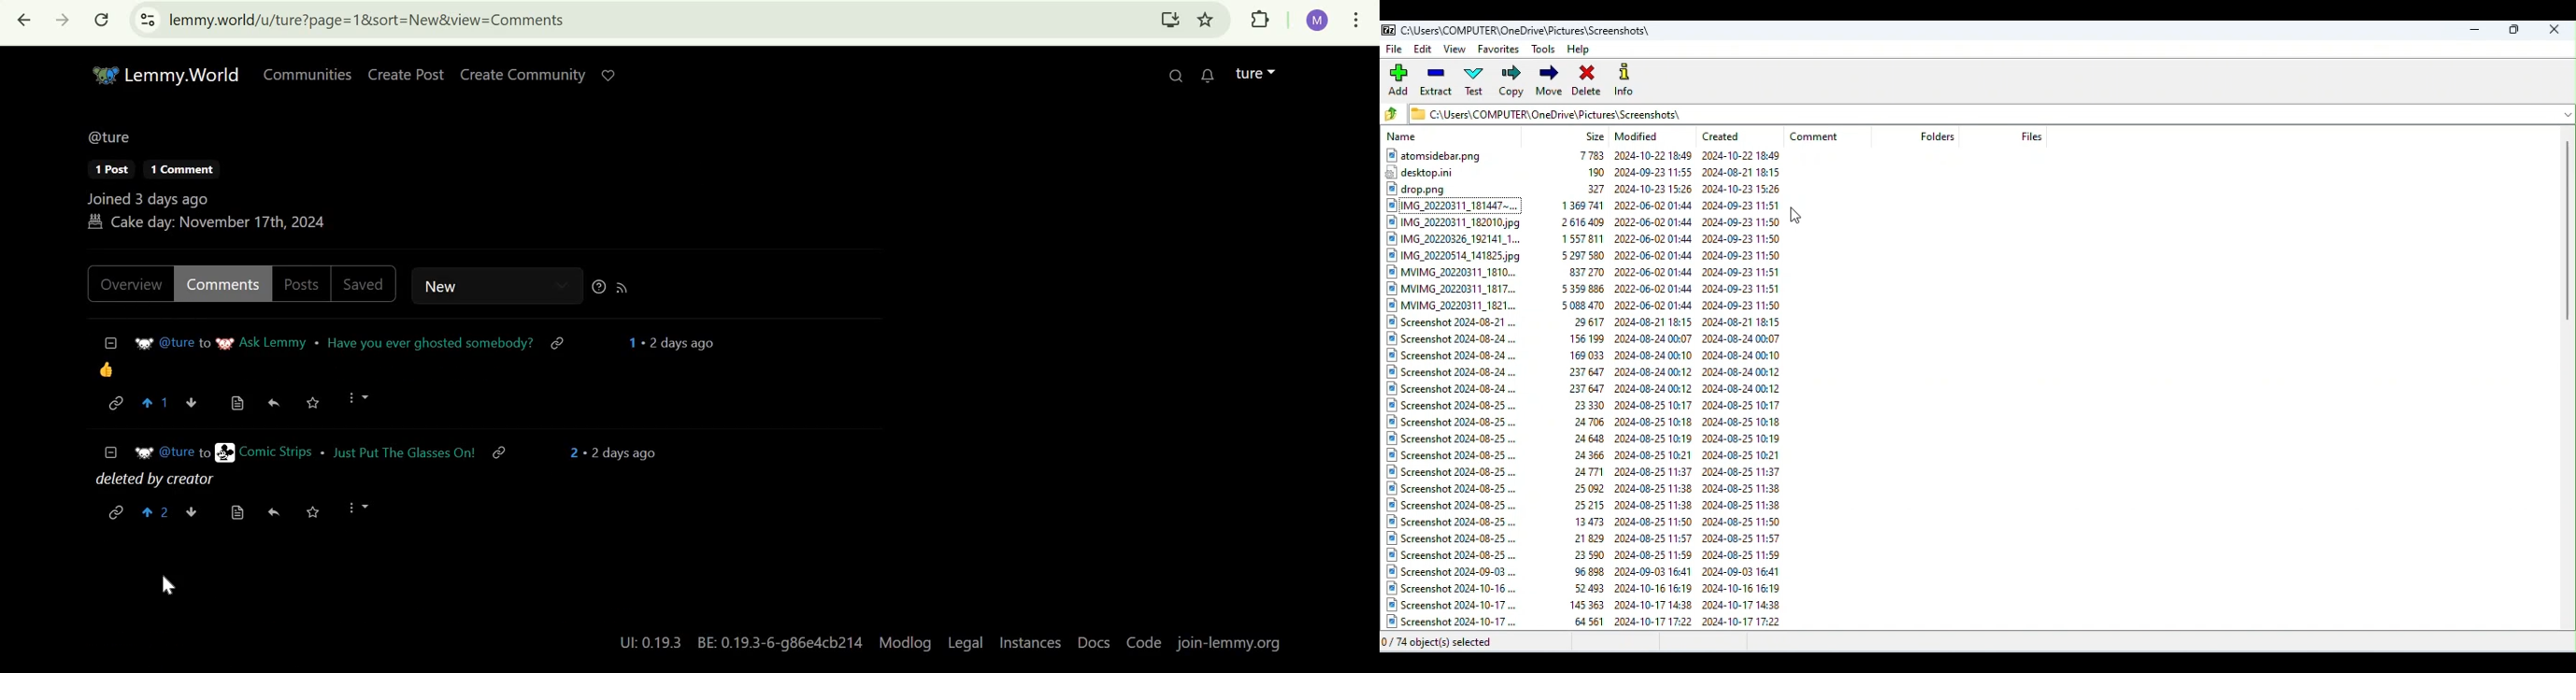 Image resolution: width=2576 pixels, height=700 pixels. I want to click on Modified, so click(1640, 136).